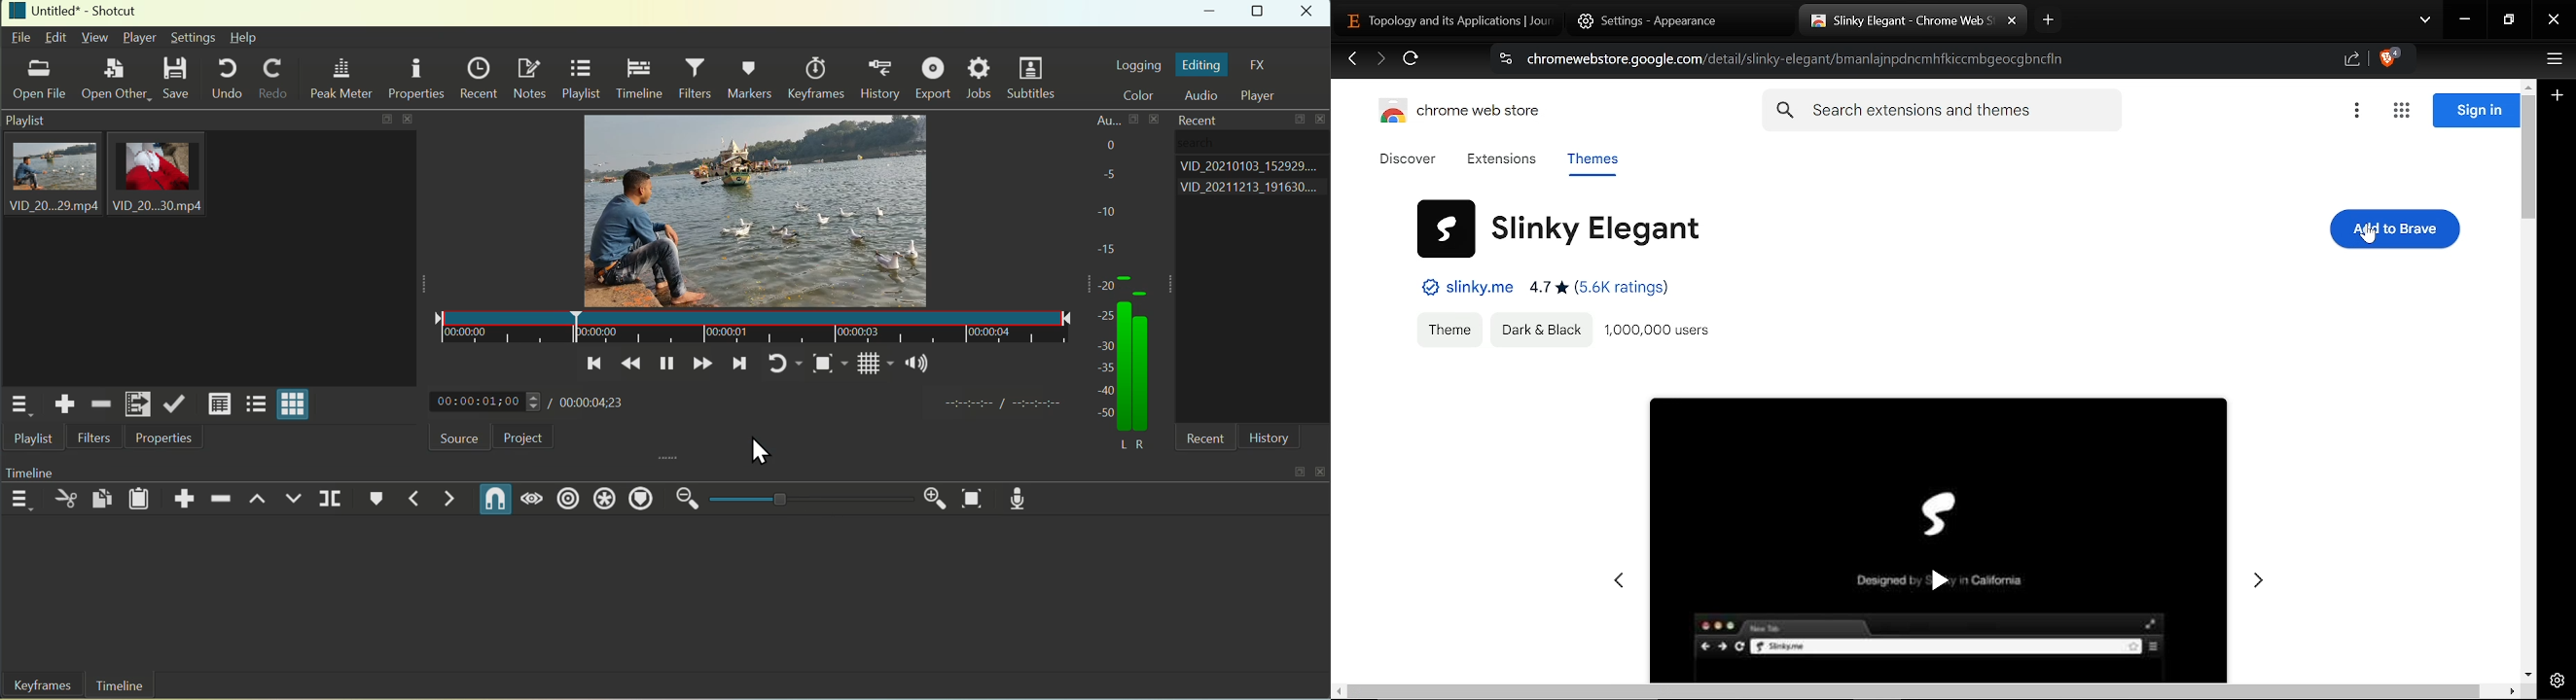 The image size is (2576, 700). What do you see at coordinates (207, 249) in the screenshot?
I see `Playlist tab` at bounding box center [207, 249].